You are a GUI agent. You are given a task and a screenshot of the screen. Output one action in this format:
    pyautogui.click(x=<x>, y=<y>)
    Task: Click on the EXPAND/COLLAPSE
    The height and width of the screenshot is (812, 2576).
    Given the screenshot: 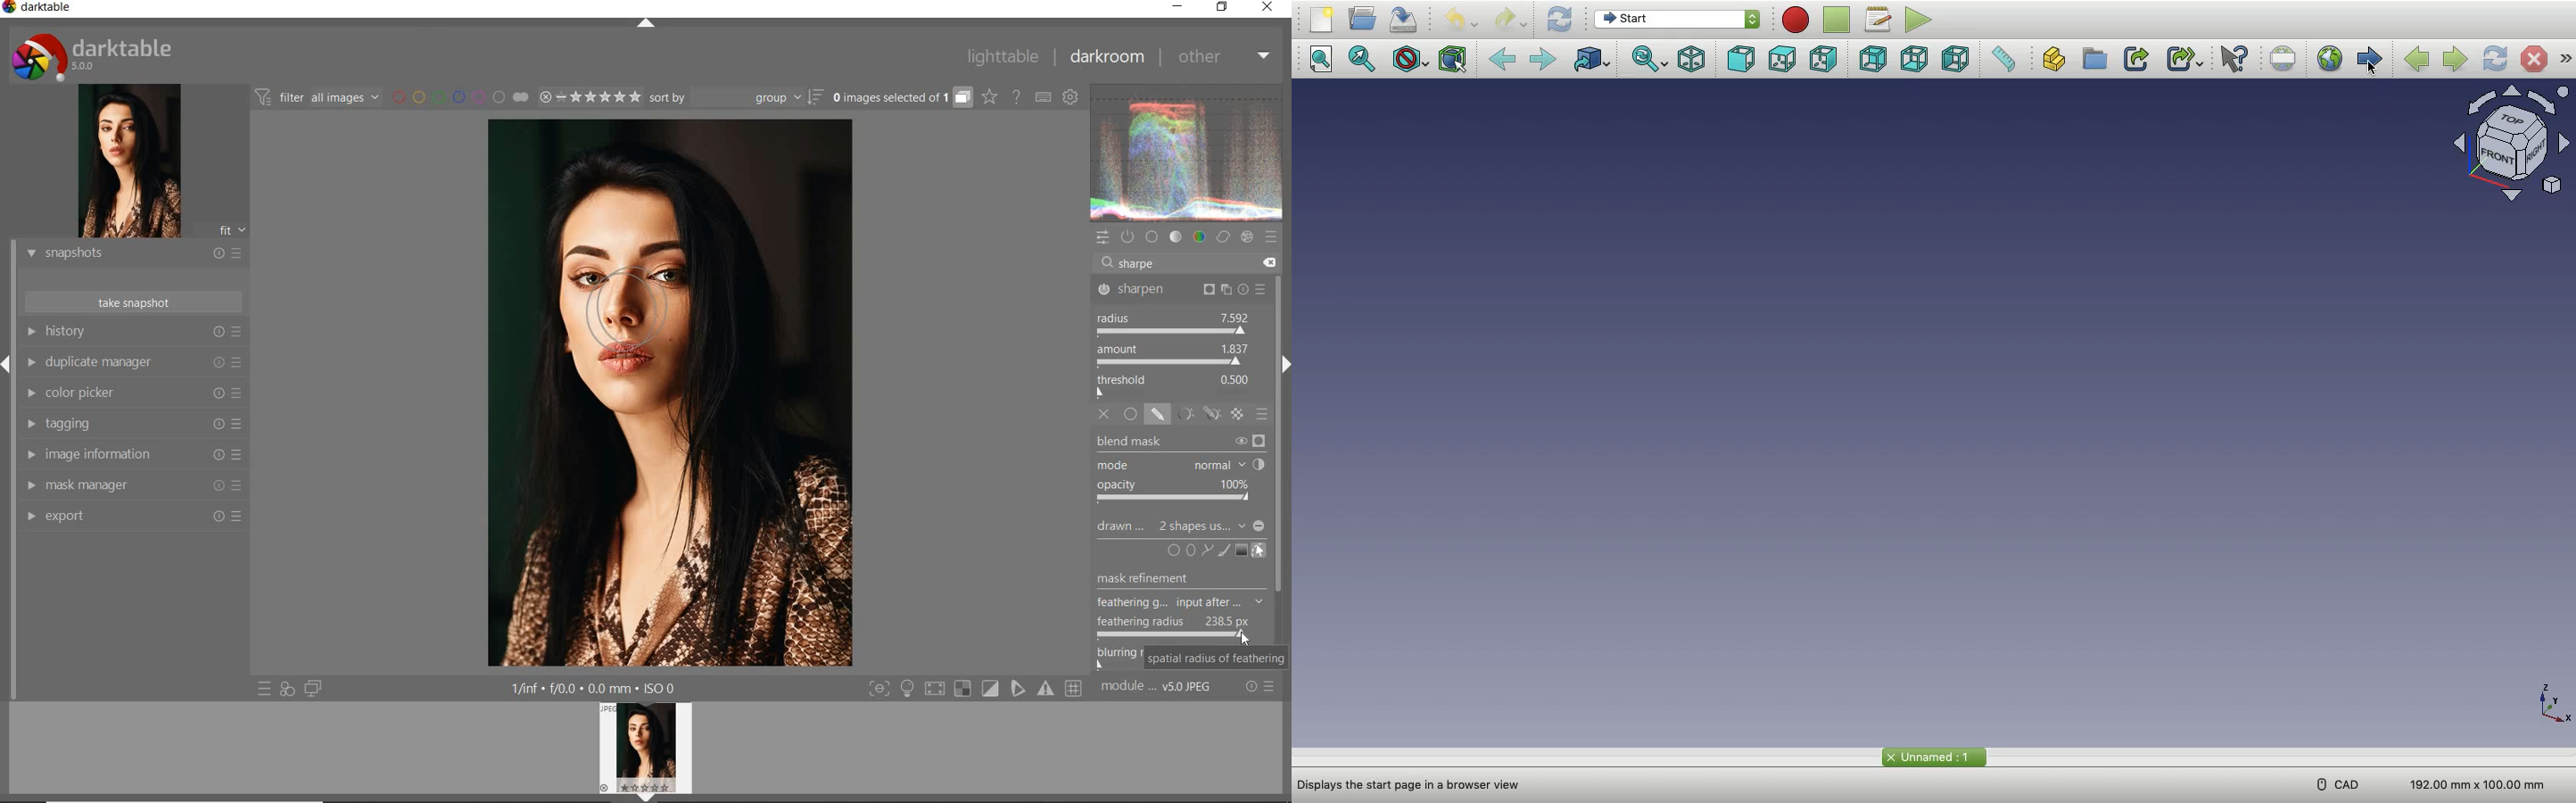 What is the action you would take?
    pyautogui.click(x=644, y=24)
    